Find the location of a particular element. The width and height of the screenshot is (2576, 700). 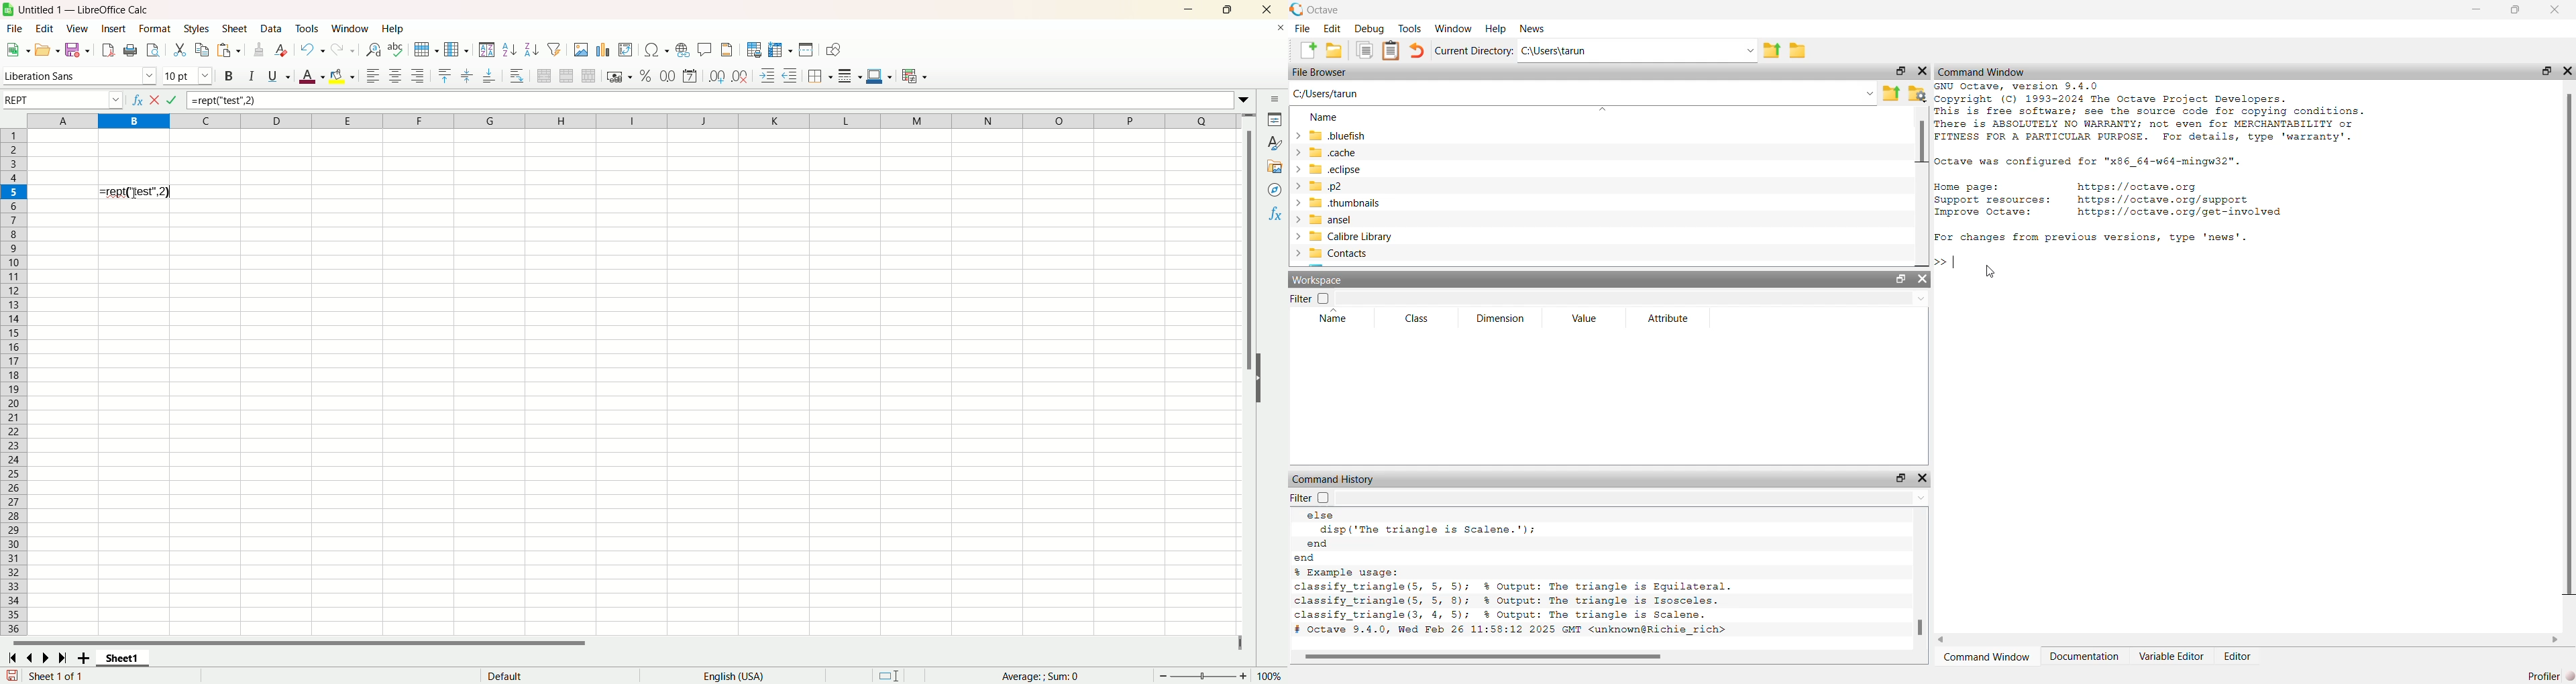

insert is located at coordinates (114, 28).